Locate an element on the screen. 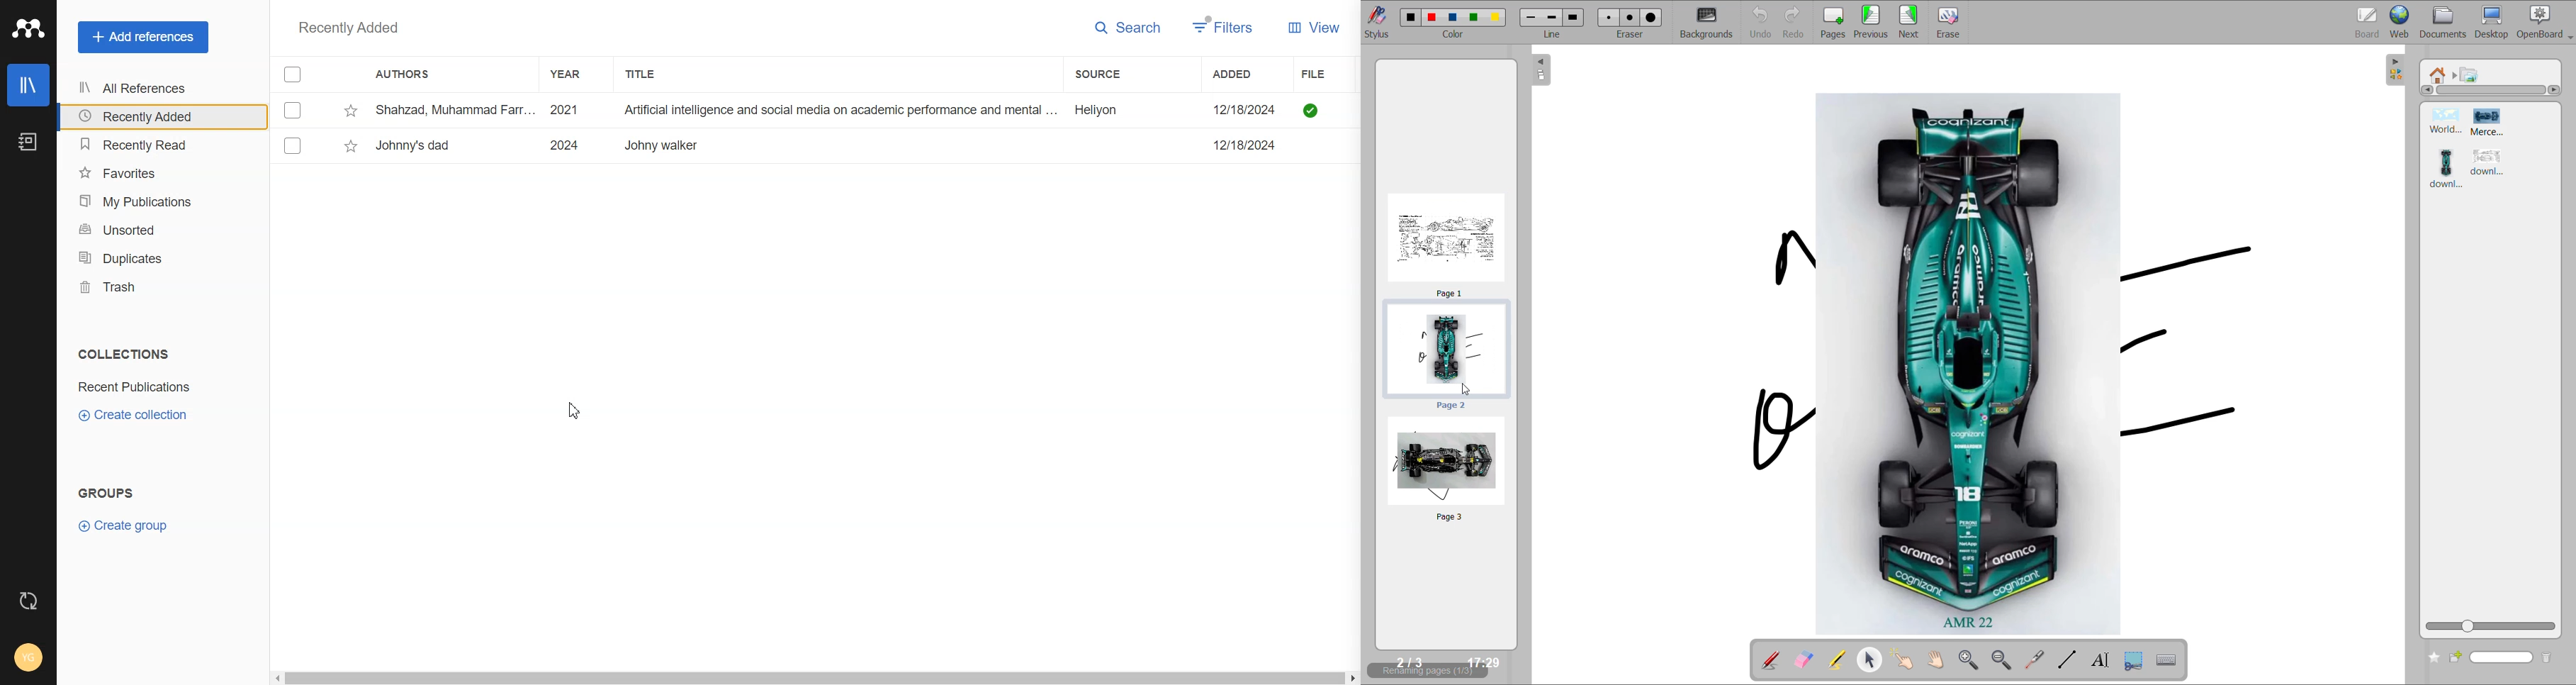 The image size is (2576, 700). capture part of the screen is located at coordinates (2135, 660).